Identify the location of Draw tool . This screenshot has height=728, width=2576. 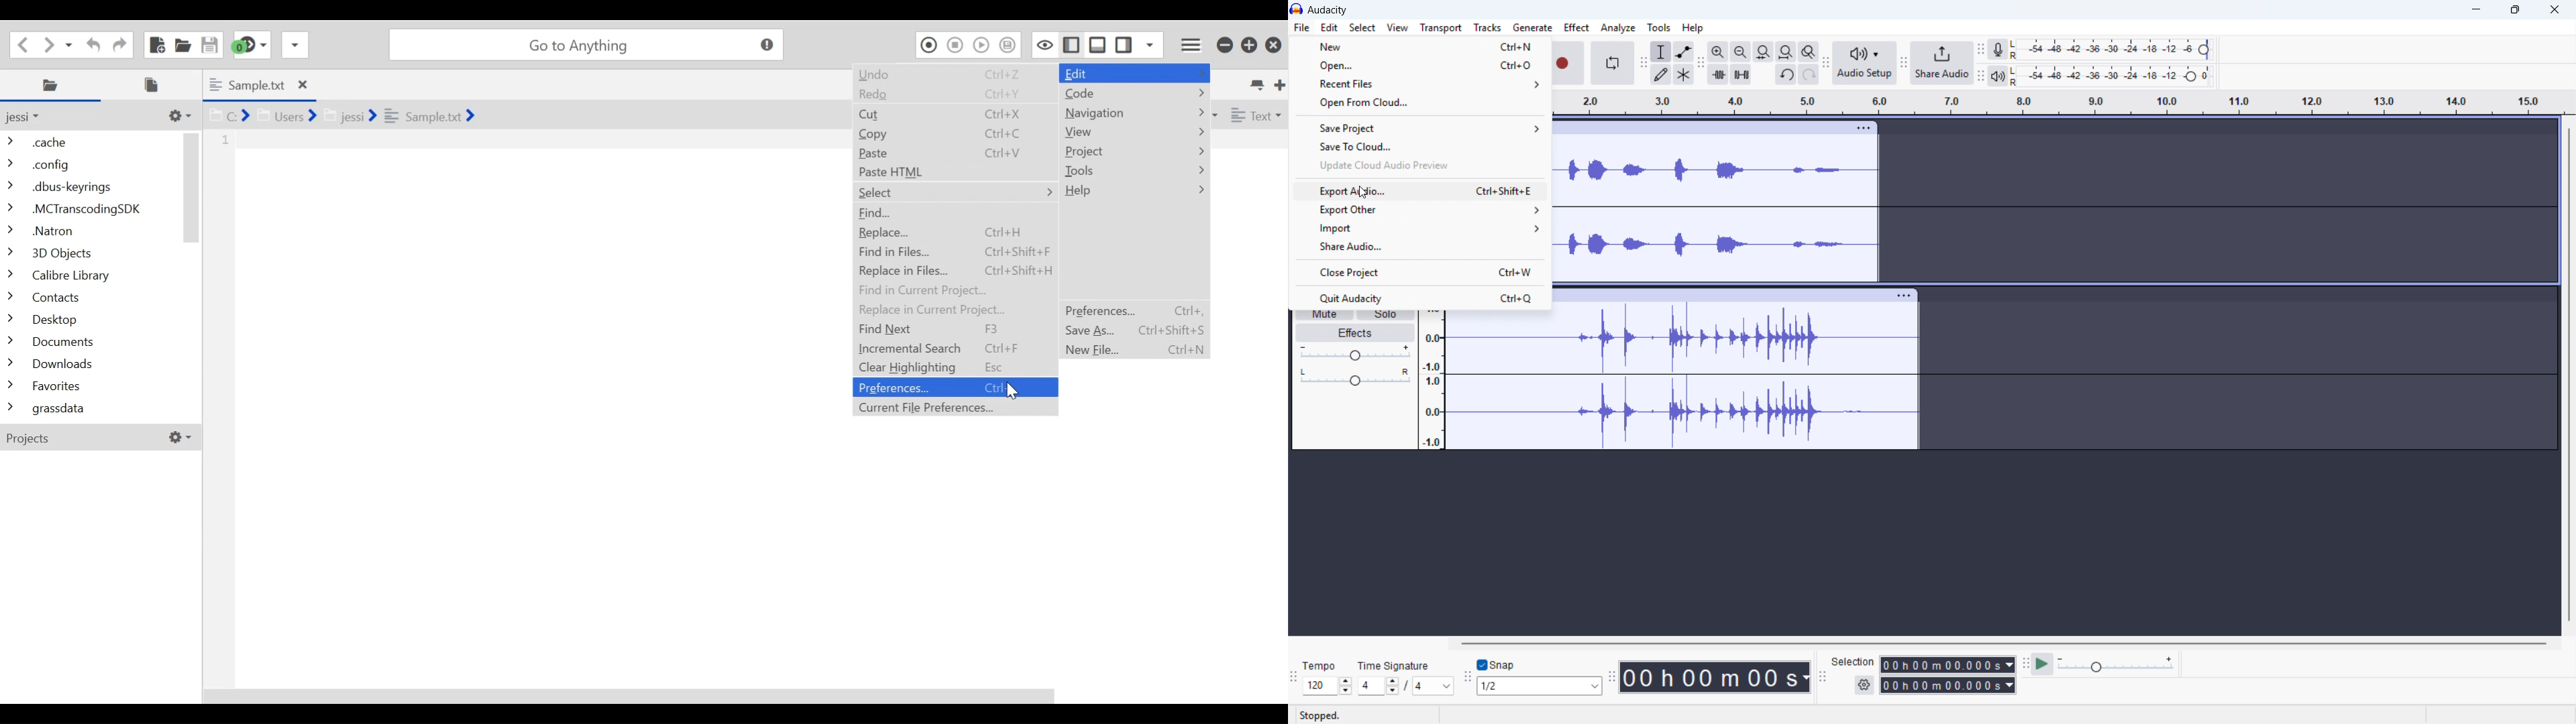
(1661, 74).